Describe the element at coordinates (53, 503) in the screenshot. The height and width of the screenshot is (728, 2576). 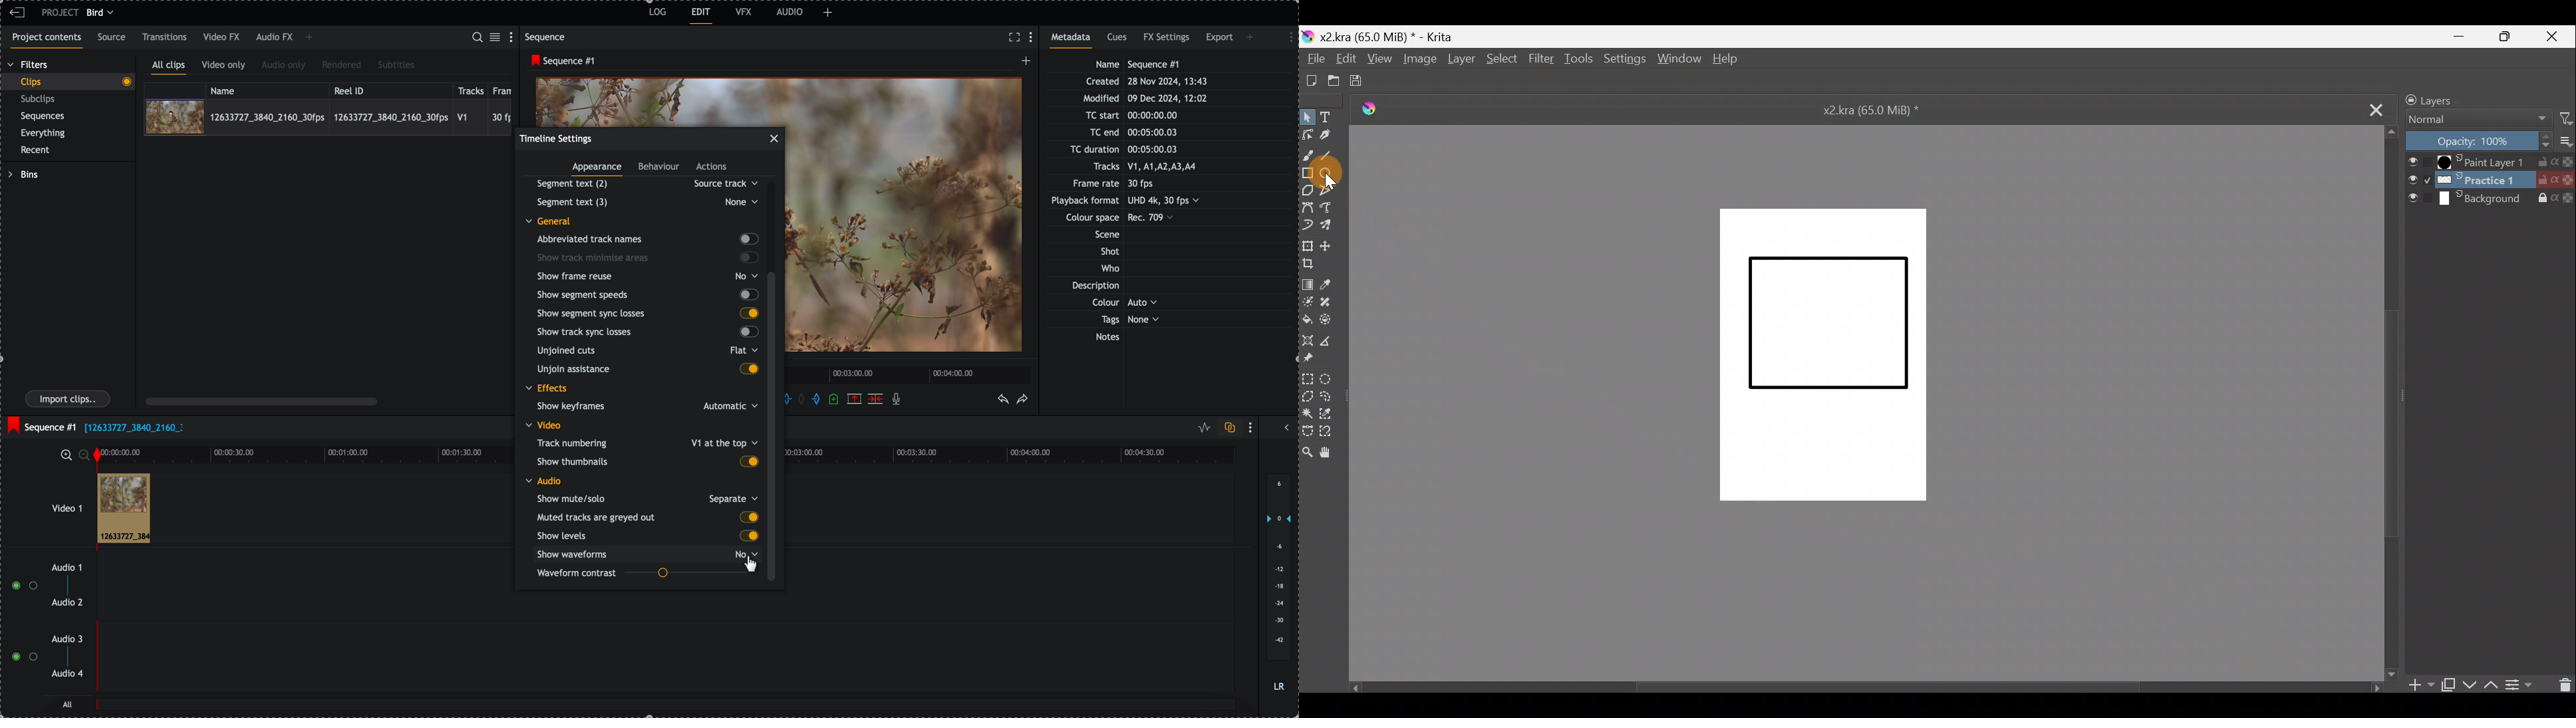
I see `video 1` at that location.